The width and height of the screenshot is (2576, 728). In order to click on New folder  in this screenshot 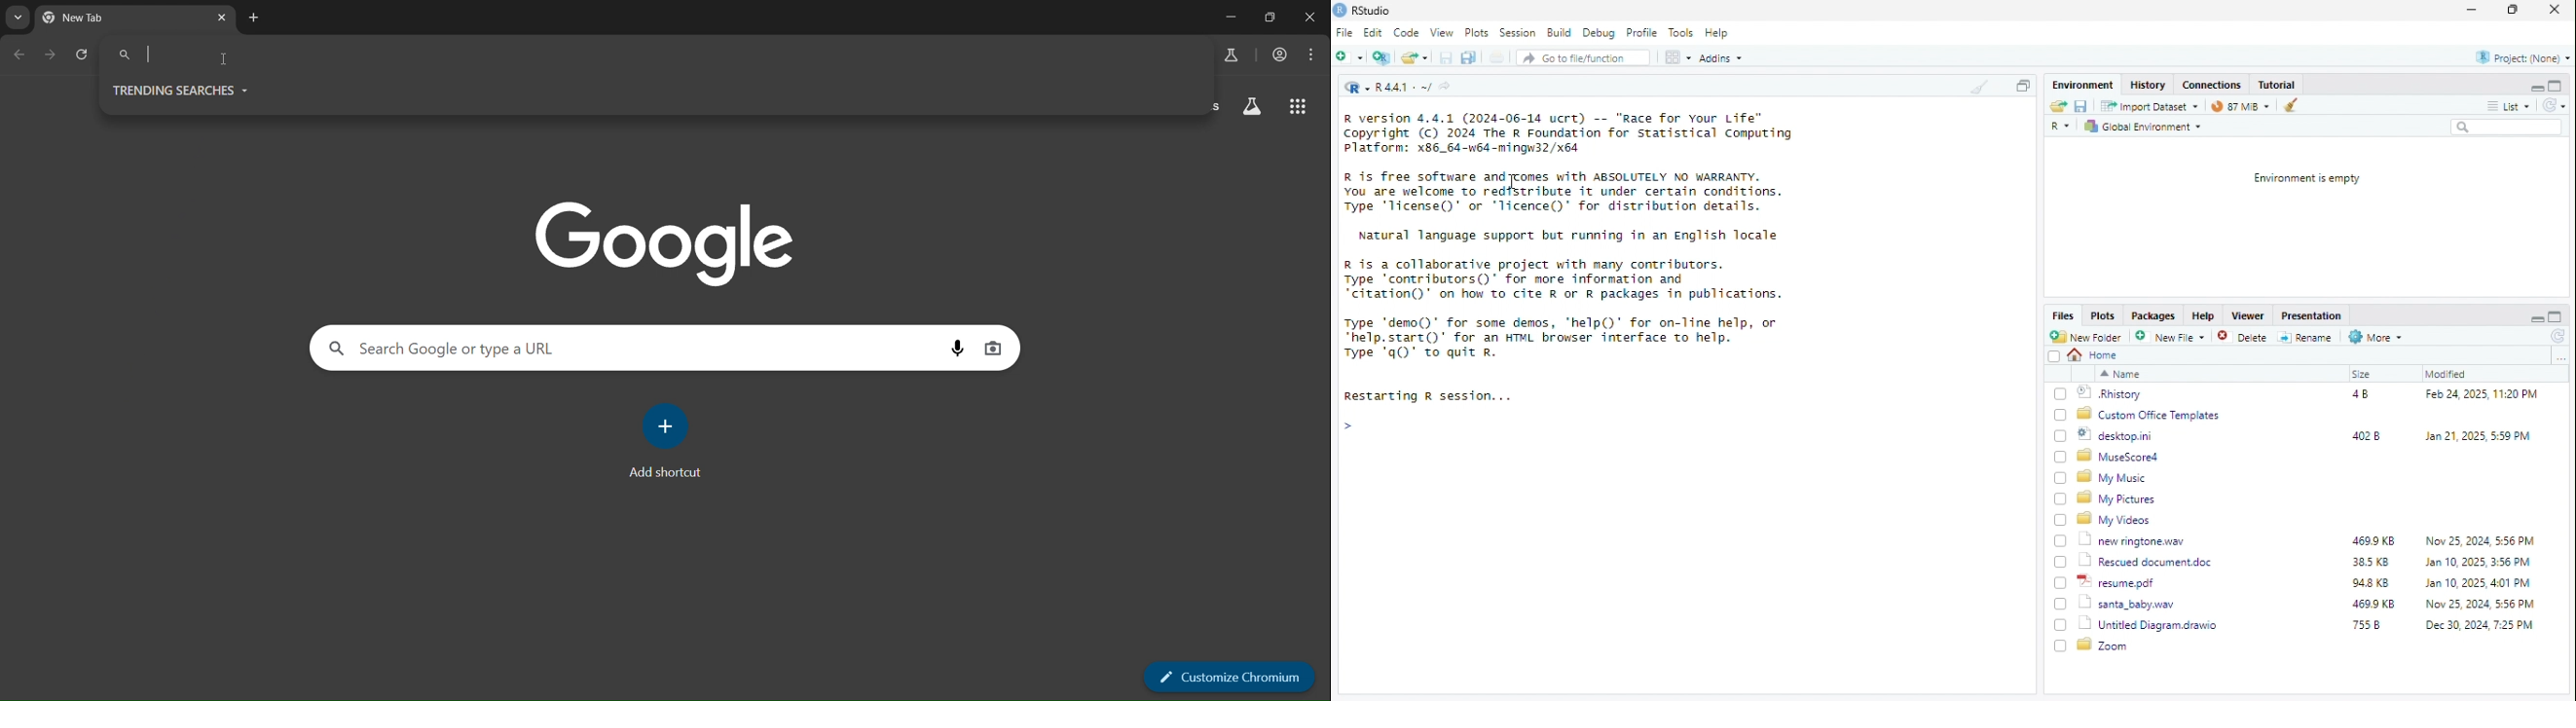, I will do `click(1349, 55)`.